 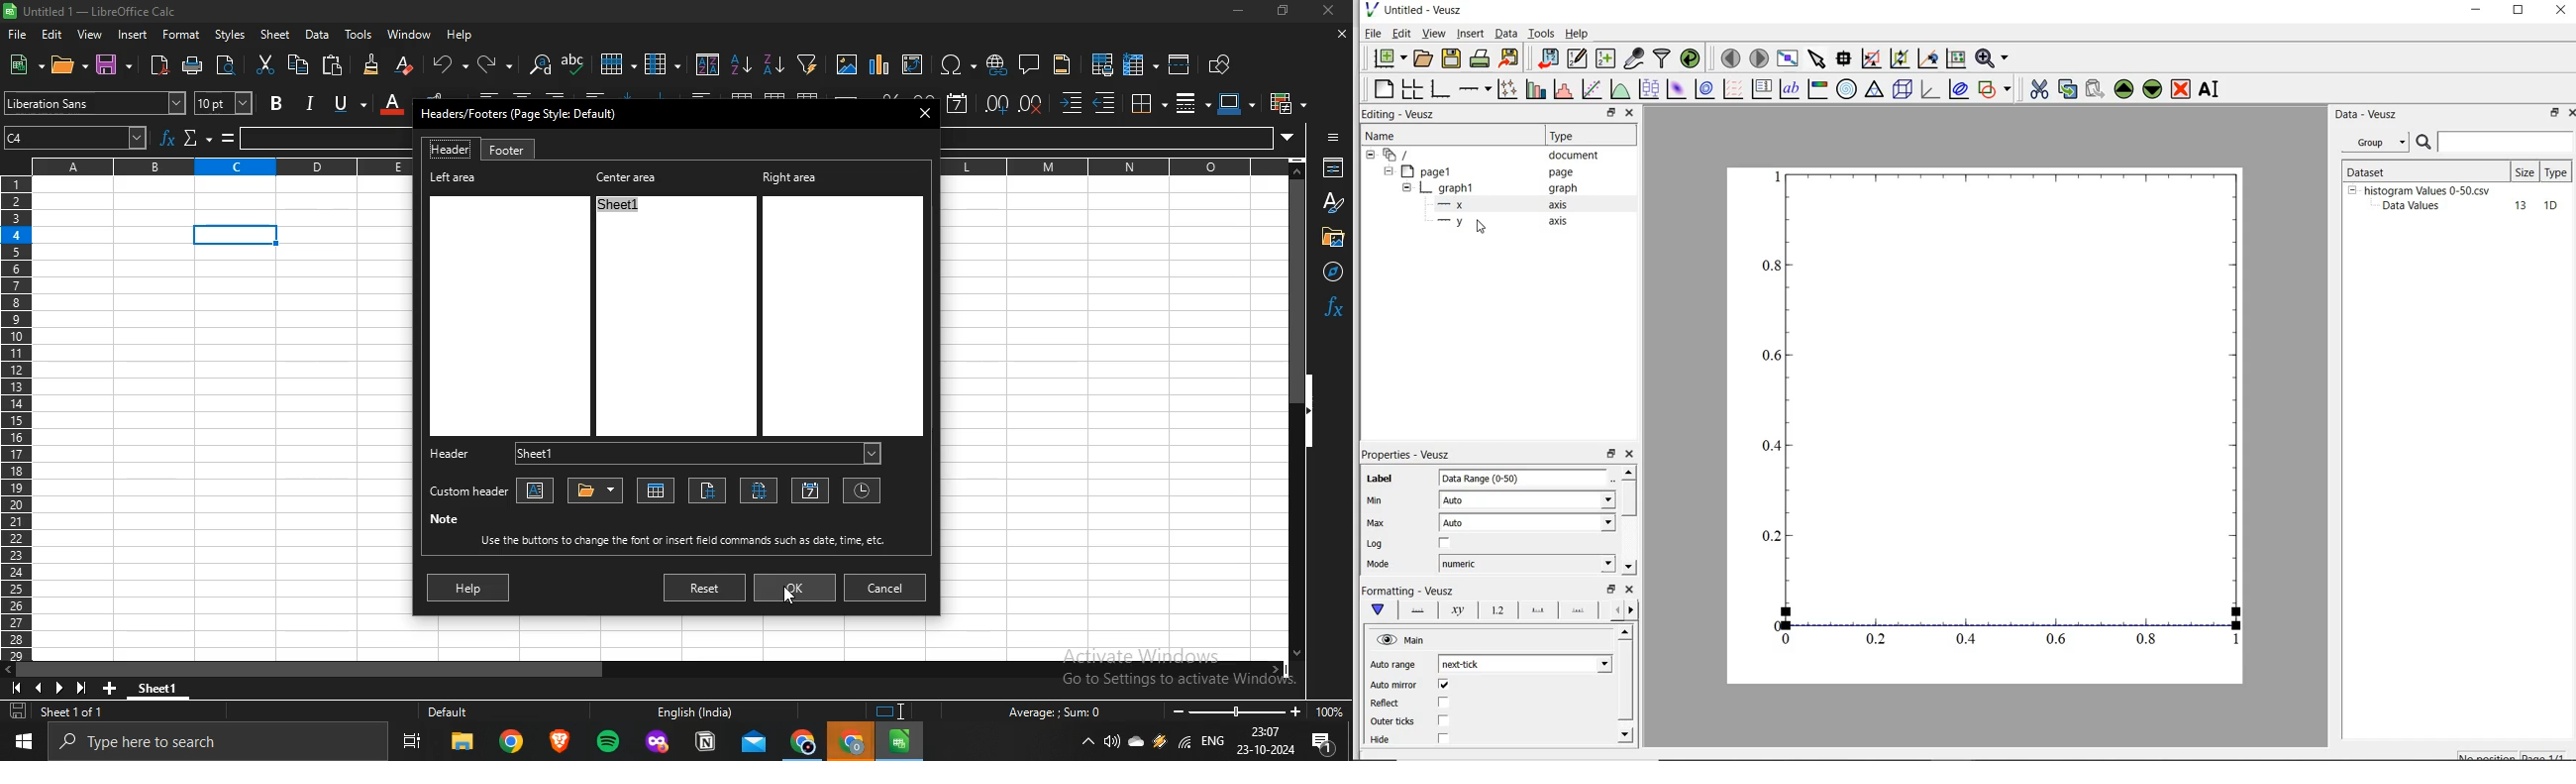 What do you see at coordinates (511, 744) in the screenshot?
I see `google chrome` at bounding box center [511, 744].